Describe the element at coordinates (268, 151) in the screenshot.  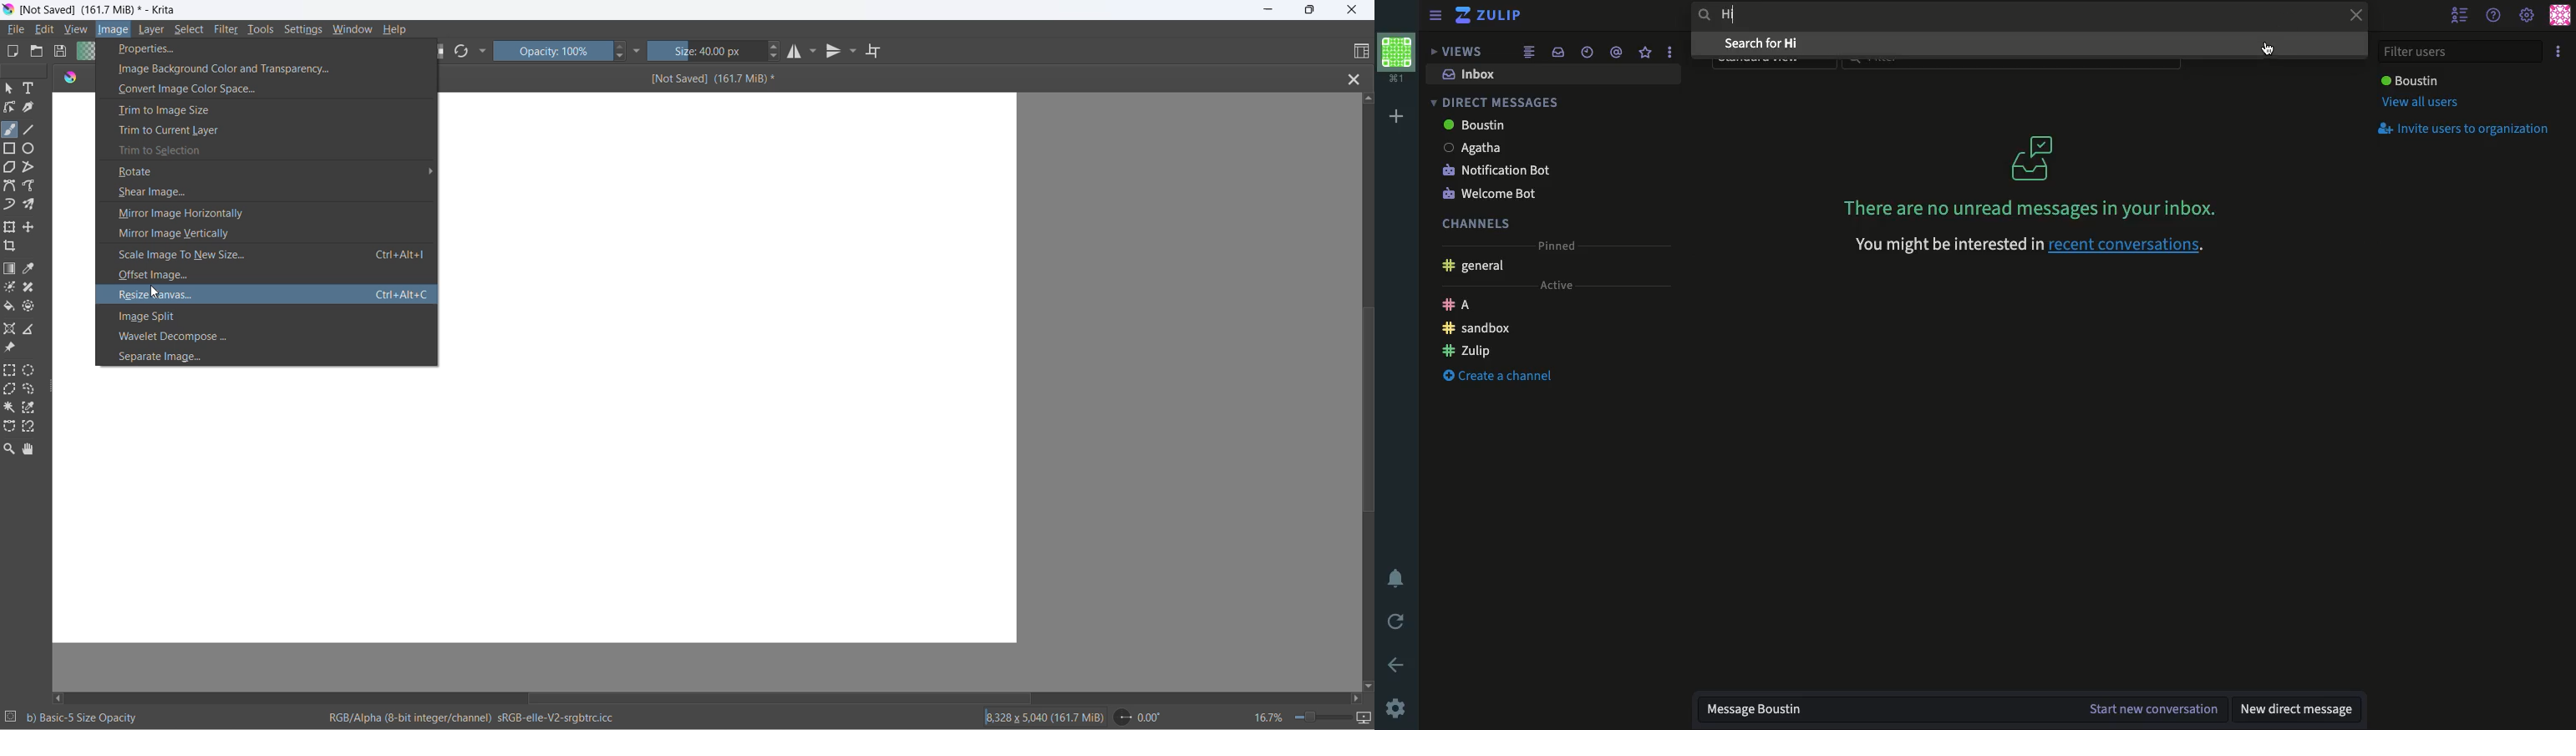
I see `trim to selection` at that location.